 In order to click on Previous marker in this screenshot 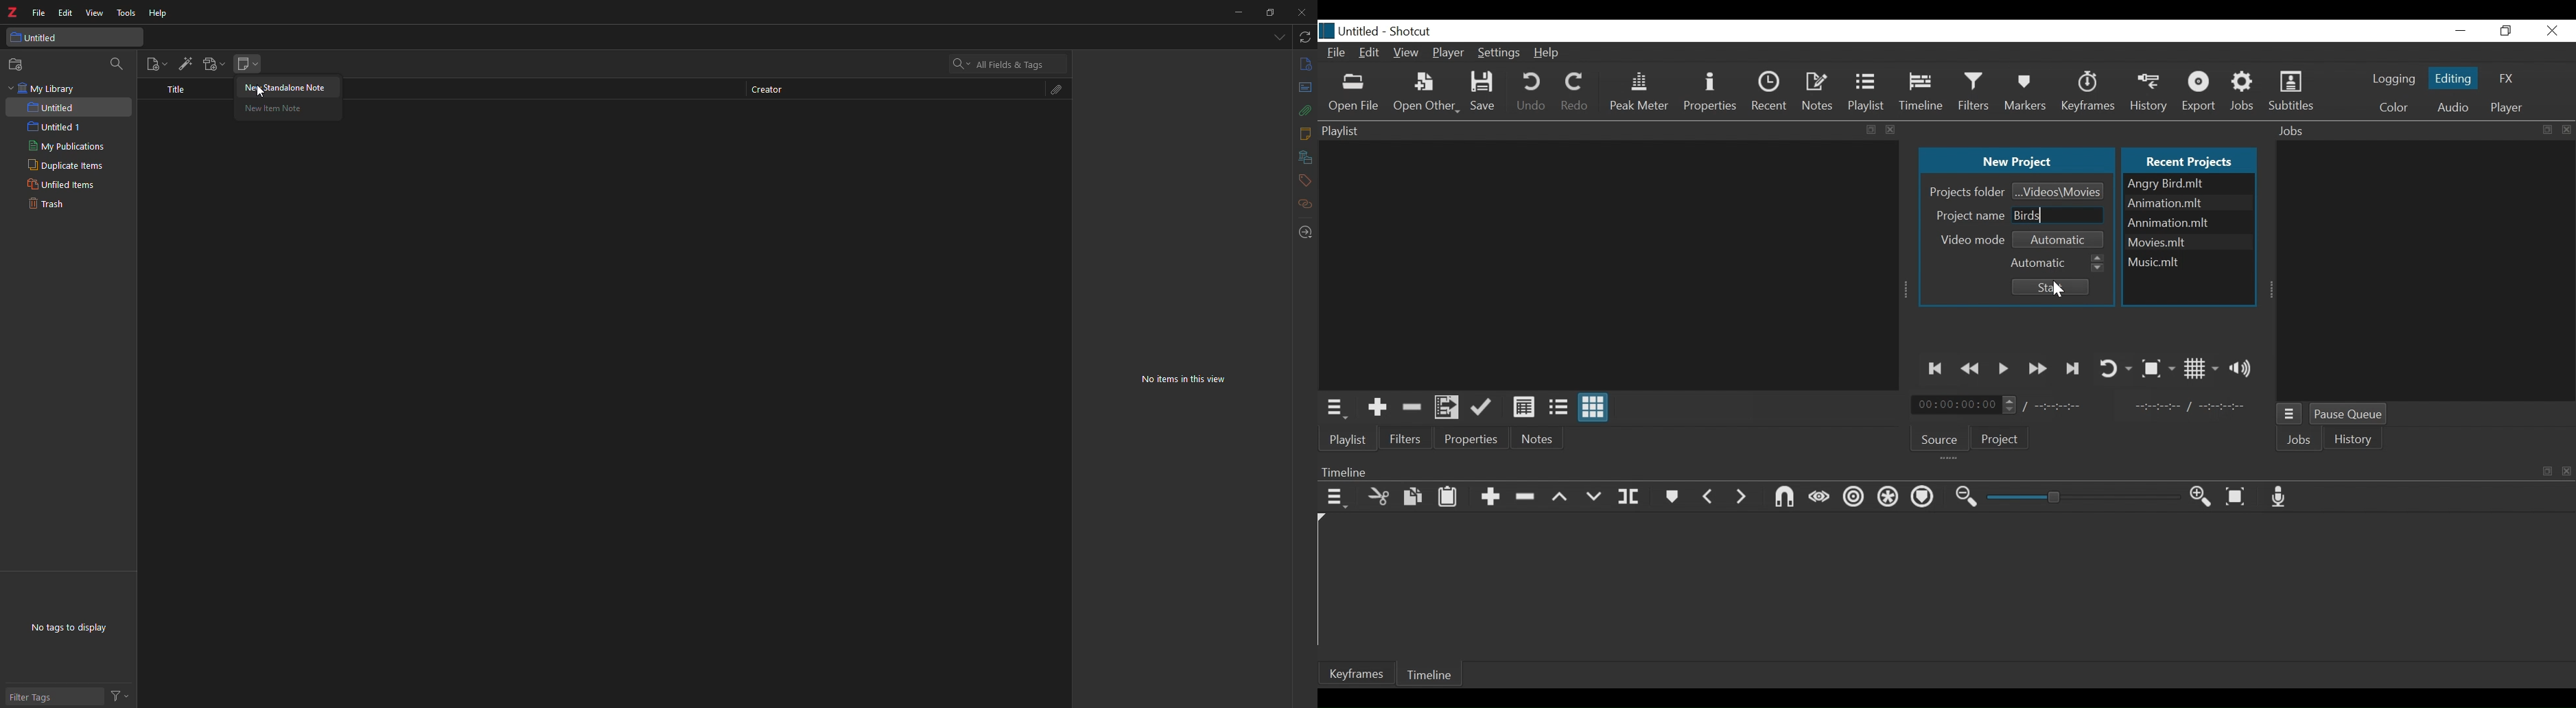, I will do `click(1708, 495)`.